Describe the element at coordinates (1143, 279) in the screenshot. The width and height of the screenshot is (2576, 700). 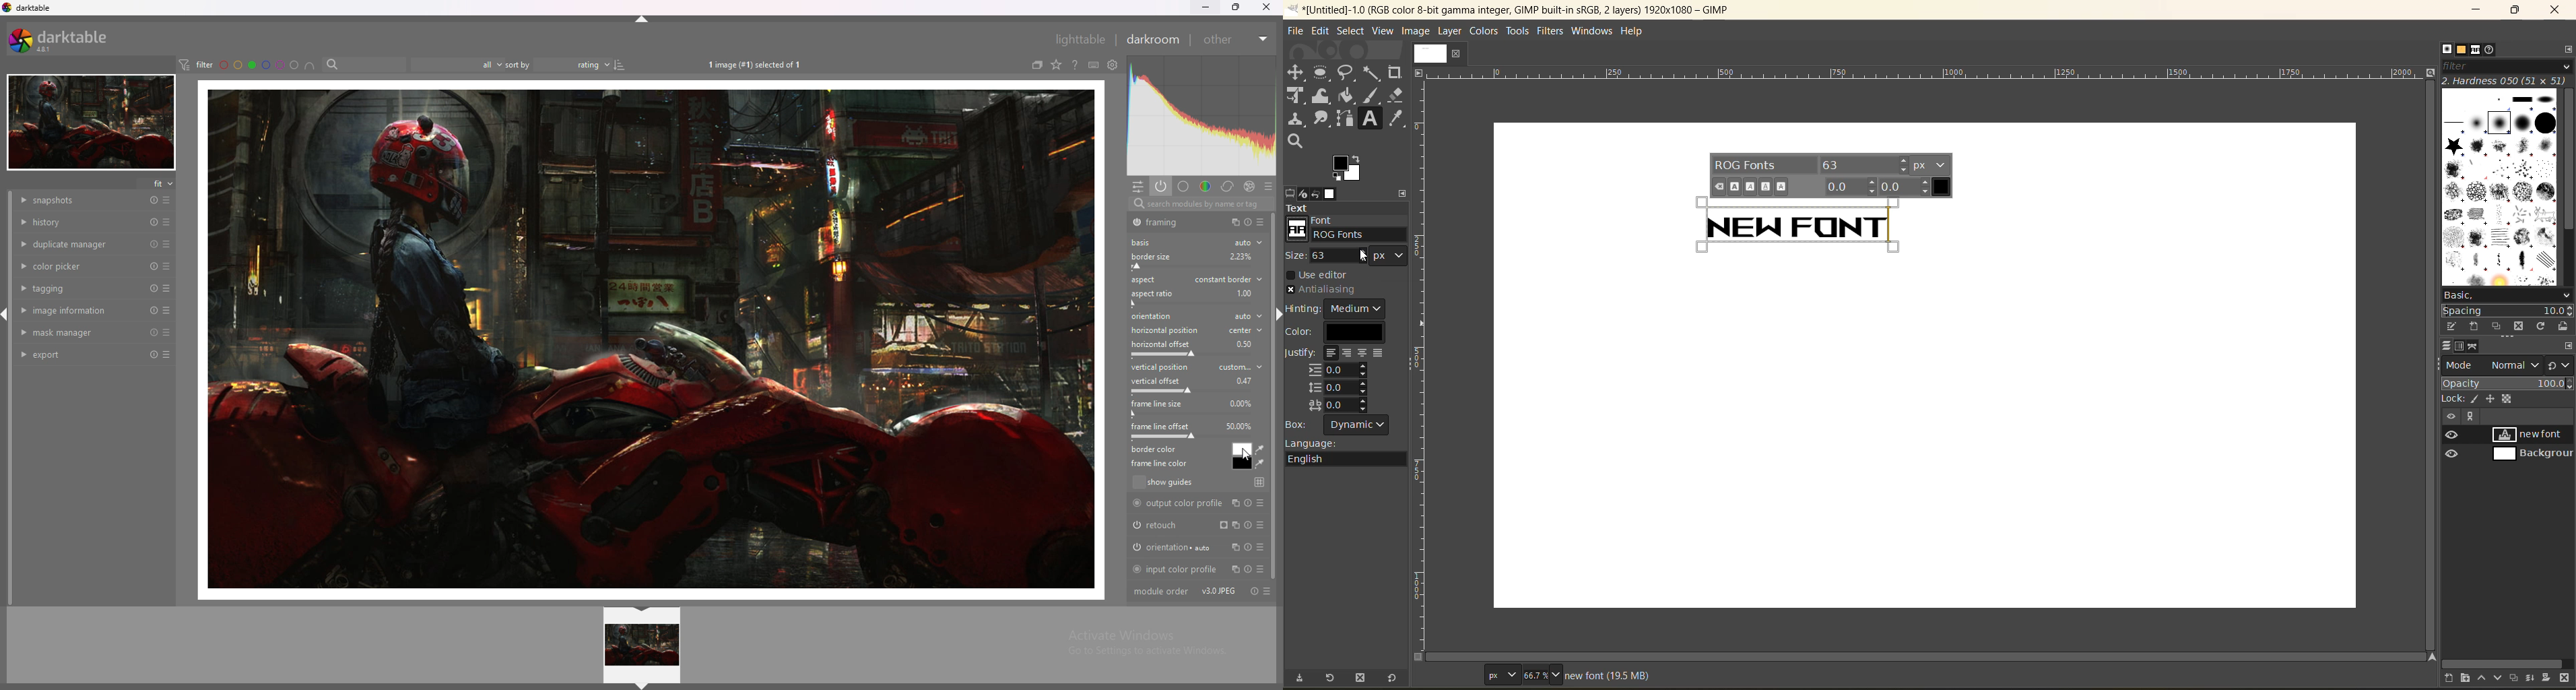
I see `aspect` at that location.